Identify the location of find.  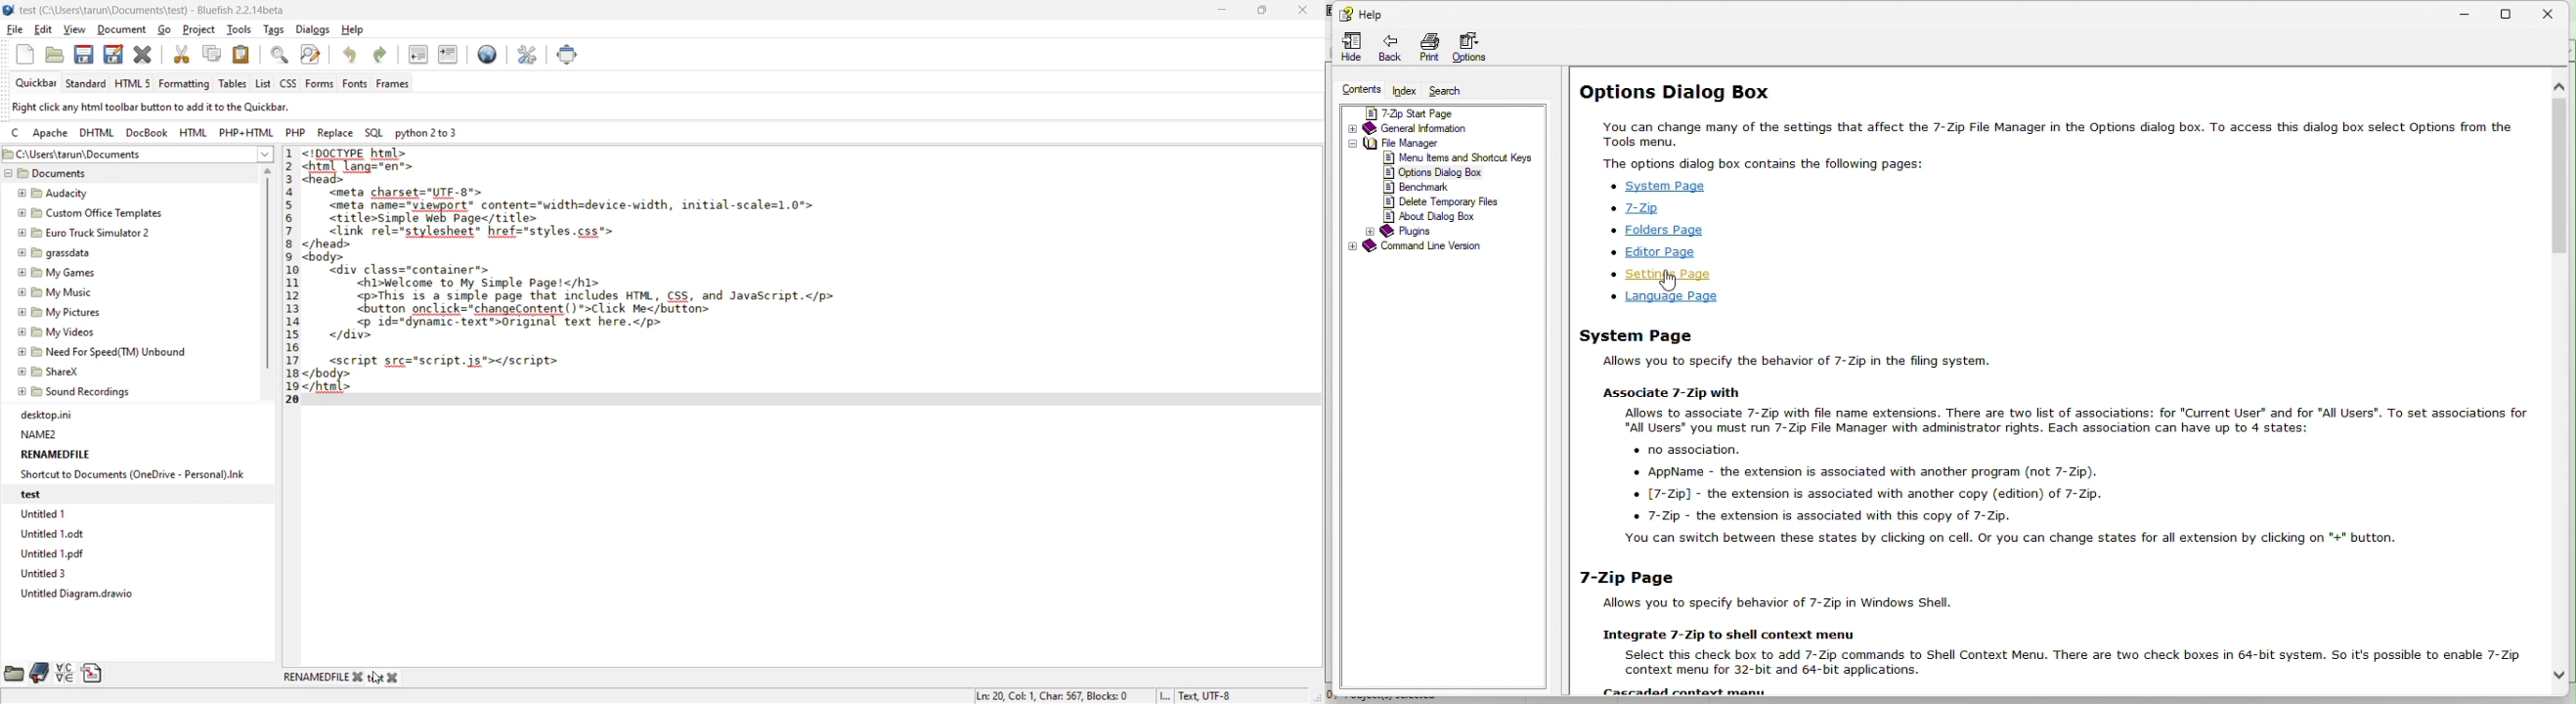
(280, 55).